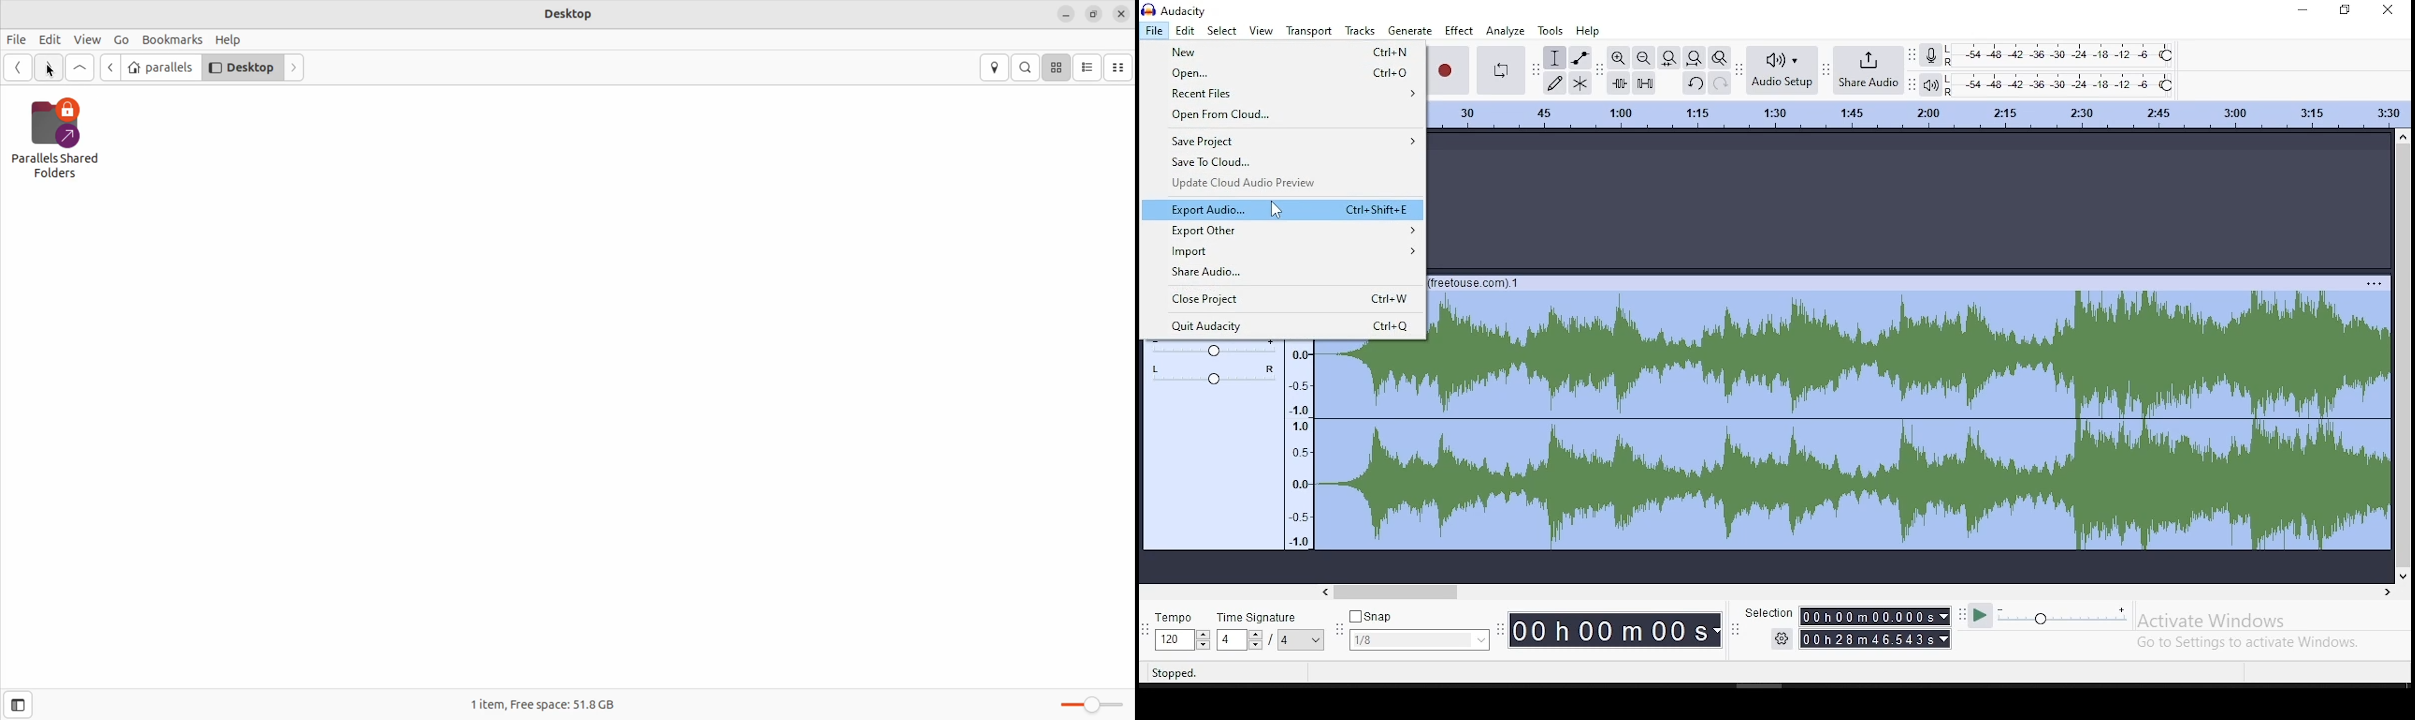  Describe the element at coordinates (1719, 58) in the screenshot. I see `zoom toggle` at that location.